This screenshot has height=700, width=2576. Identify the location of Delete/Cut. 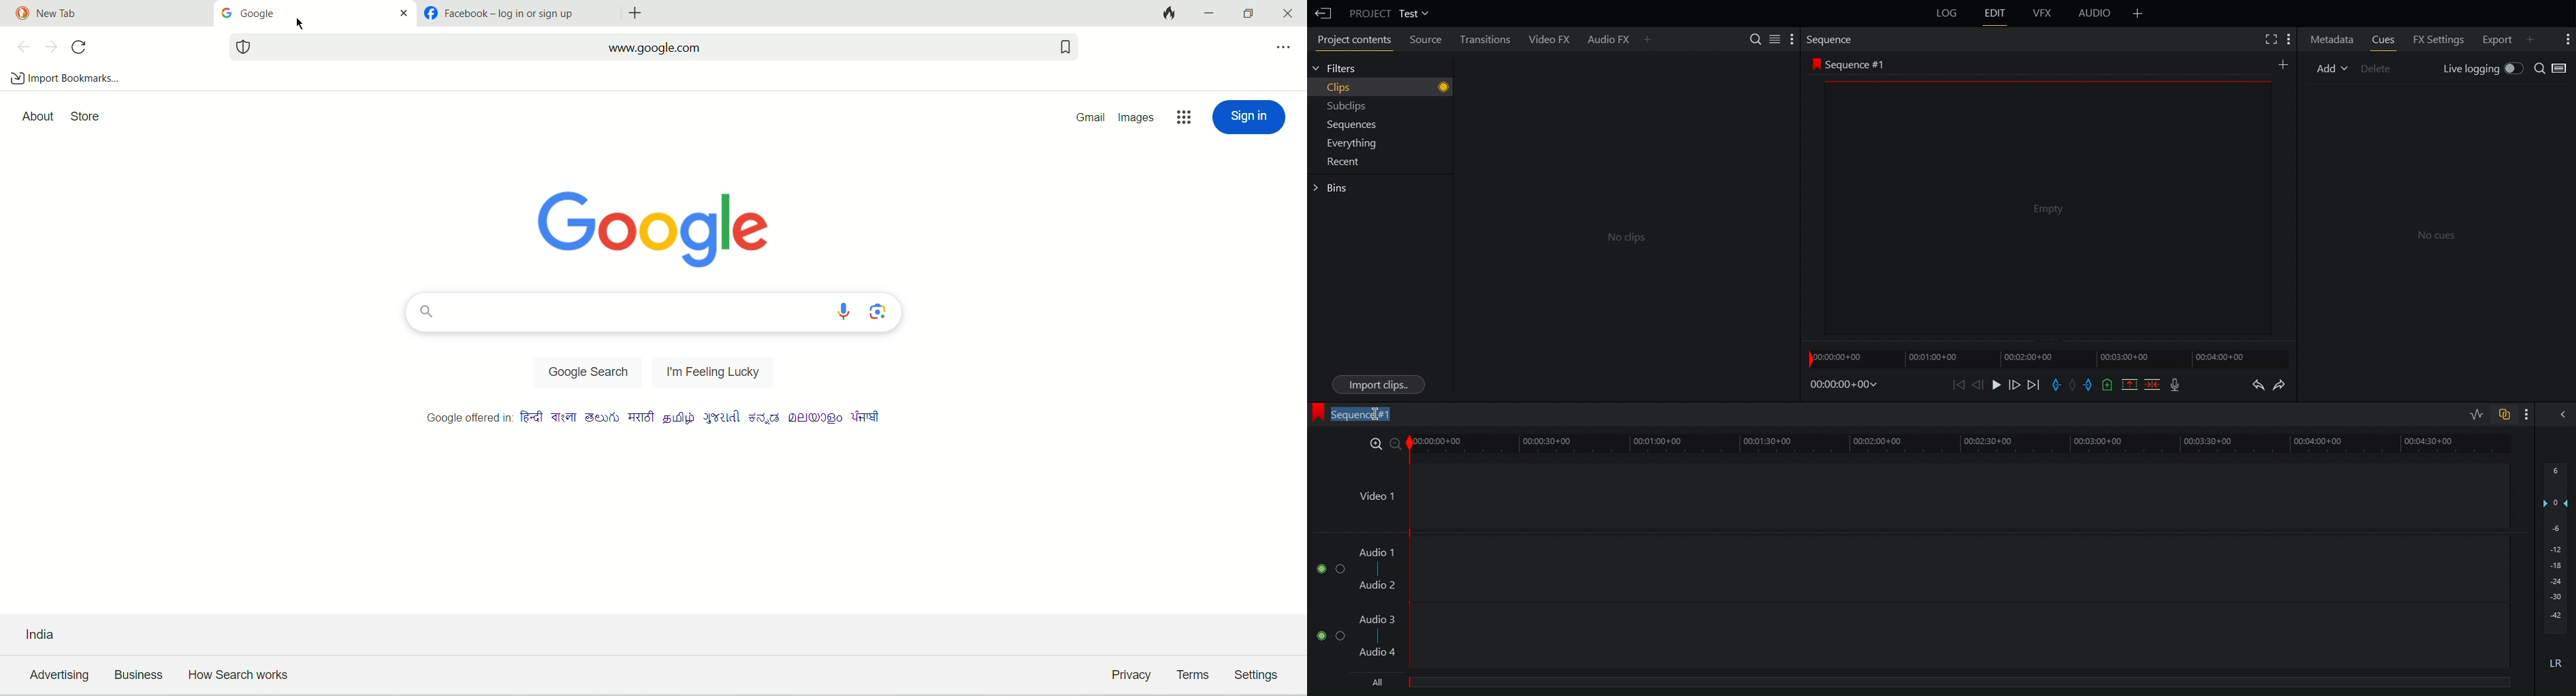
(2152, 384).